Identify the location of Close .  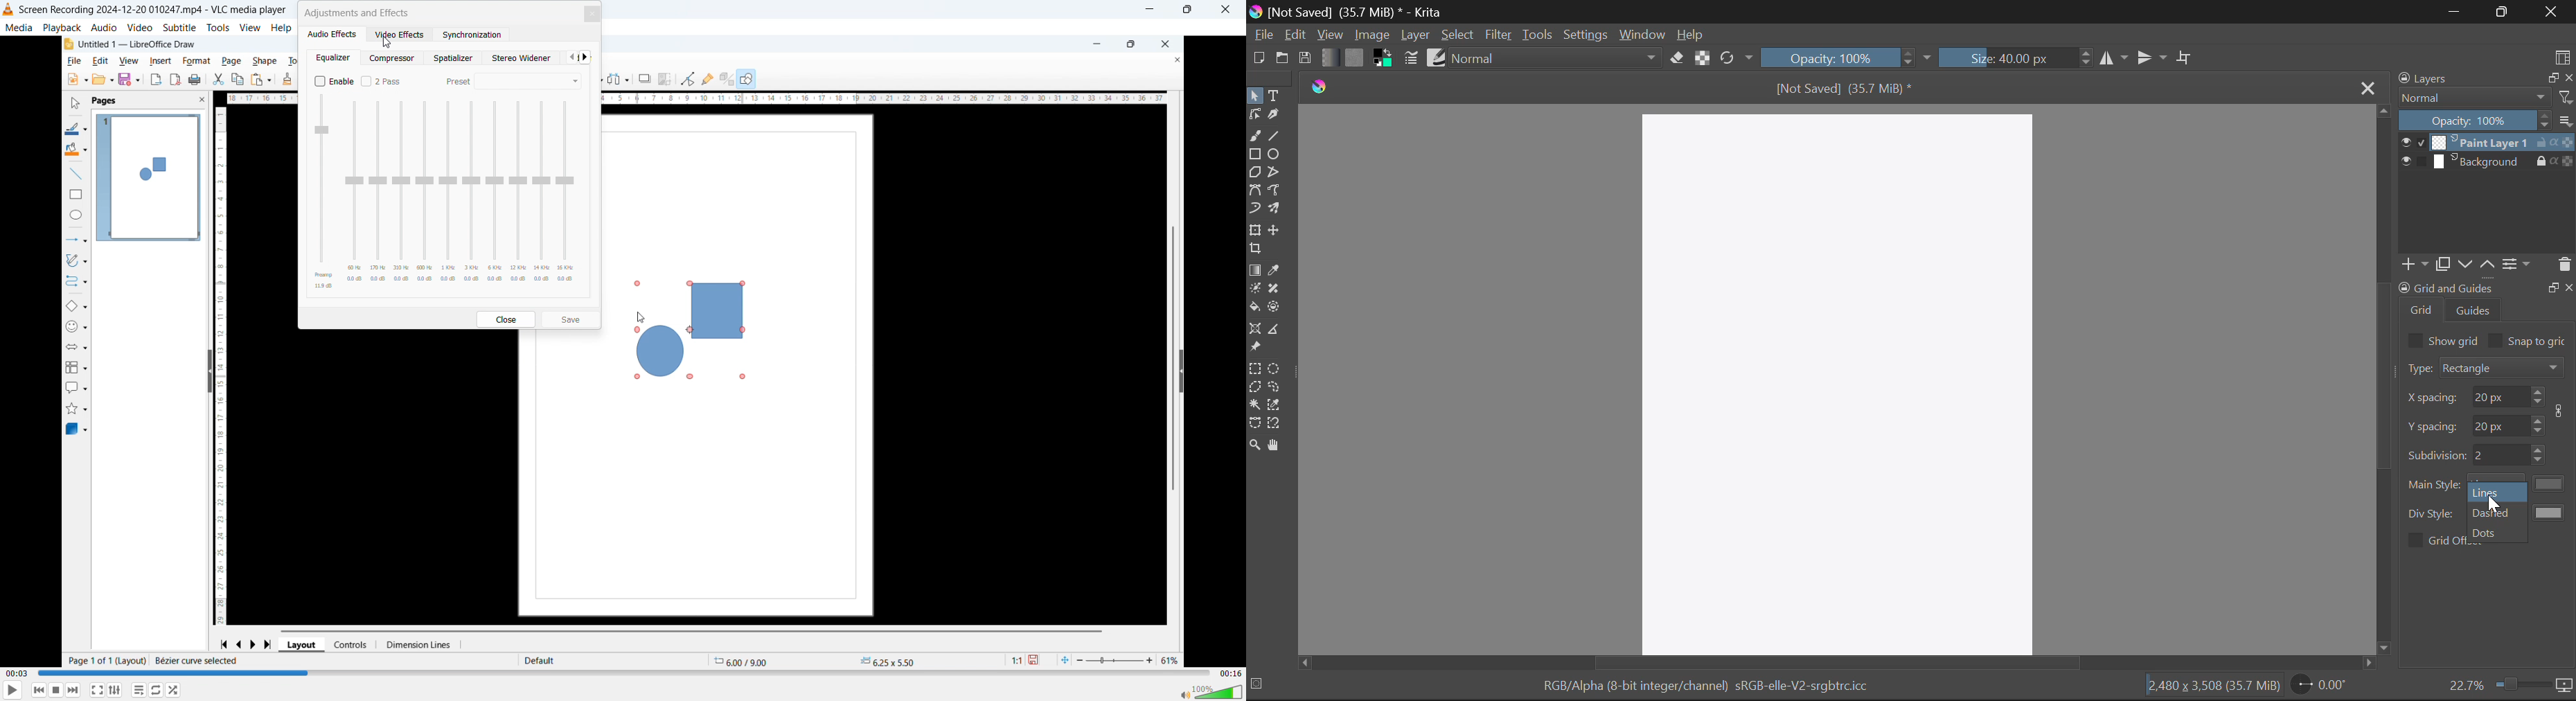
(508, 319).